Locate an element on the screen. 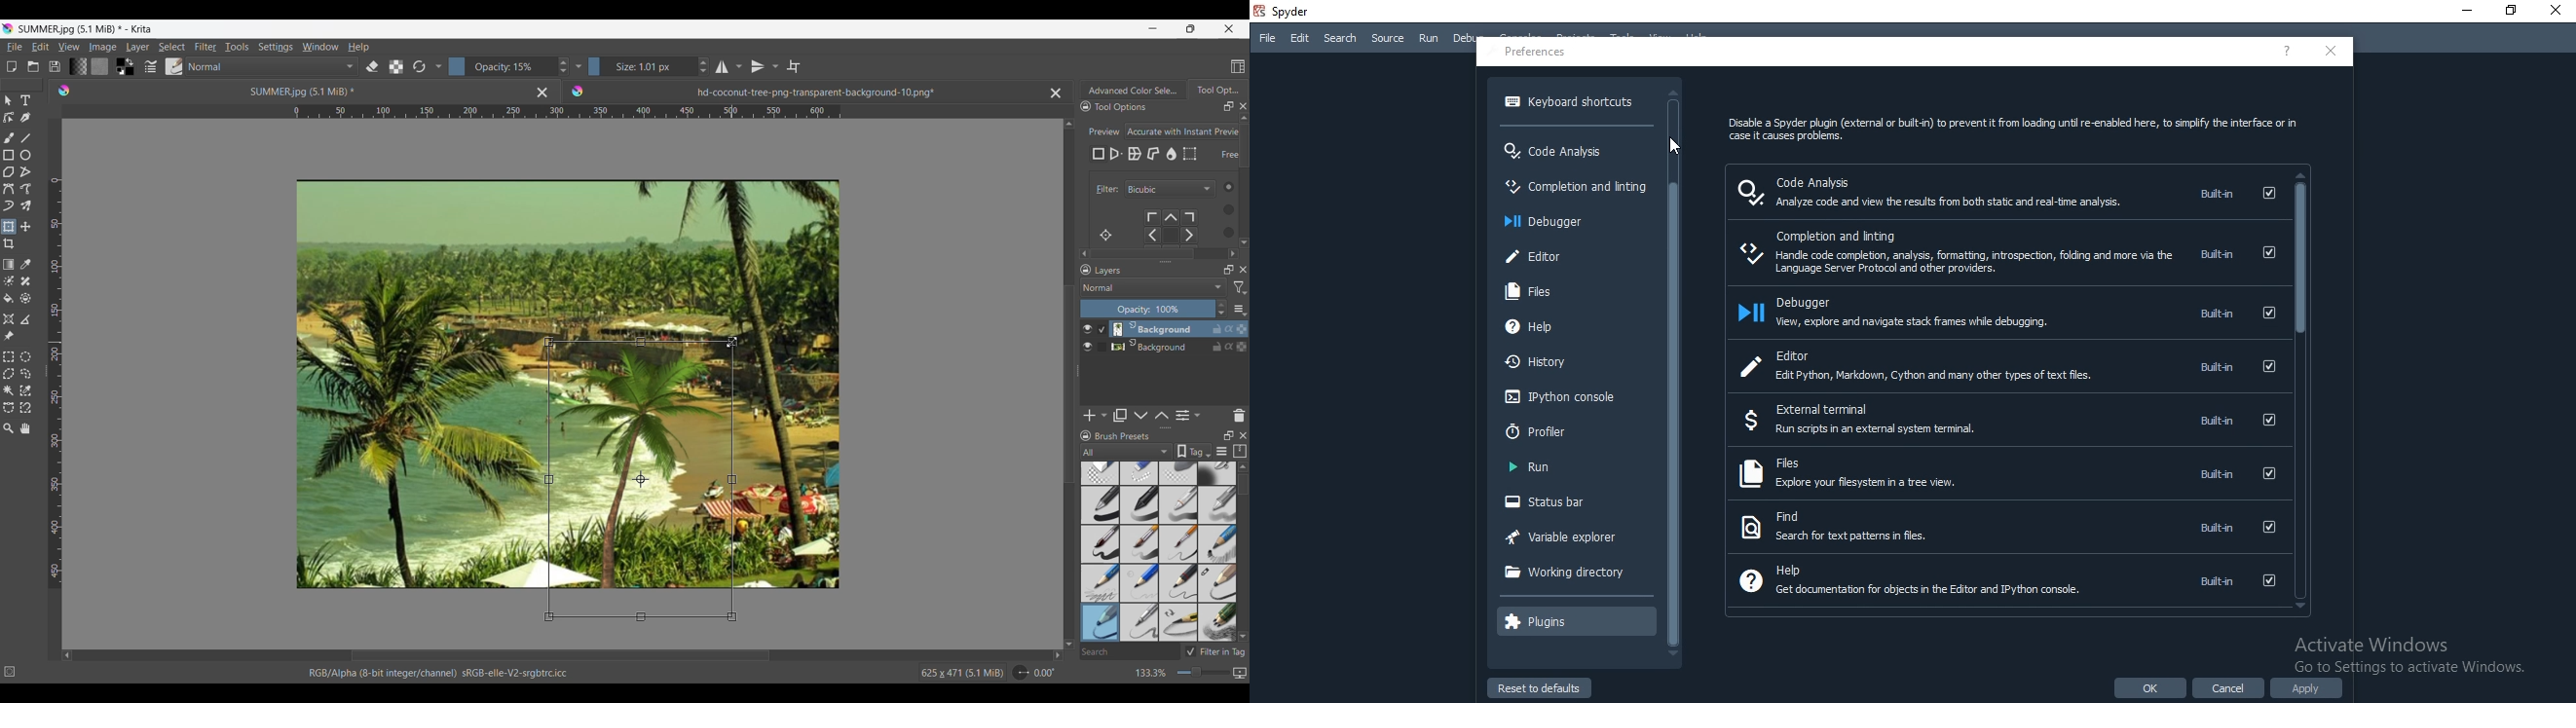 This screenshot has width=2576, height=728. Status bar is located at coordinates (1569, 501).